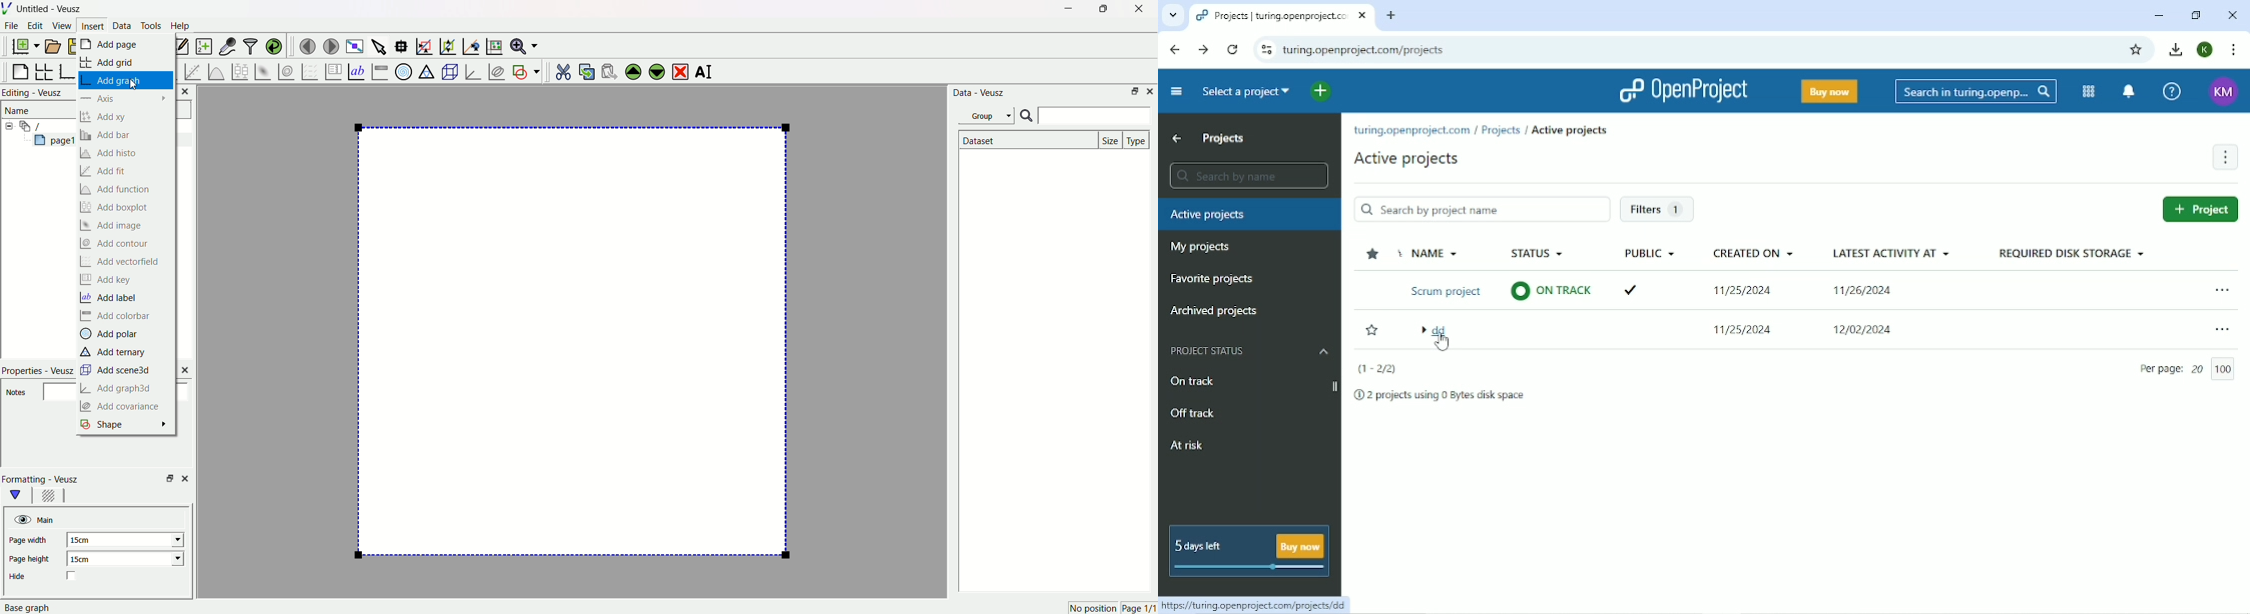 Image resolution: width=2268 pixels, height=616 pixels. Describe the element at coordinates (35, 93) in the screenshot. I see `Editing - Veusz` at that location.